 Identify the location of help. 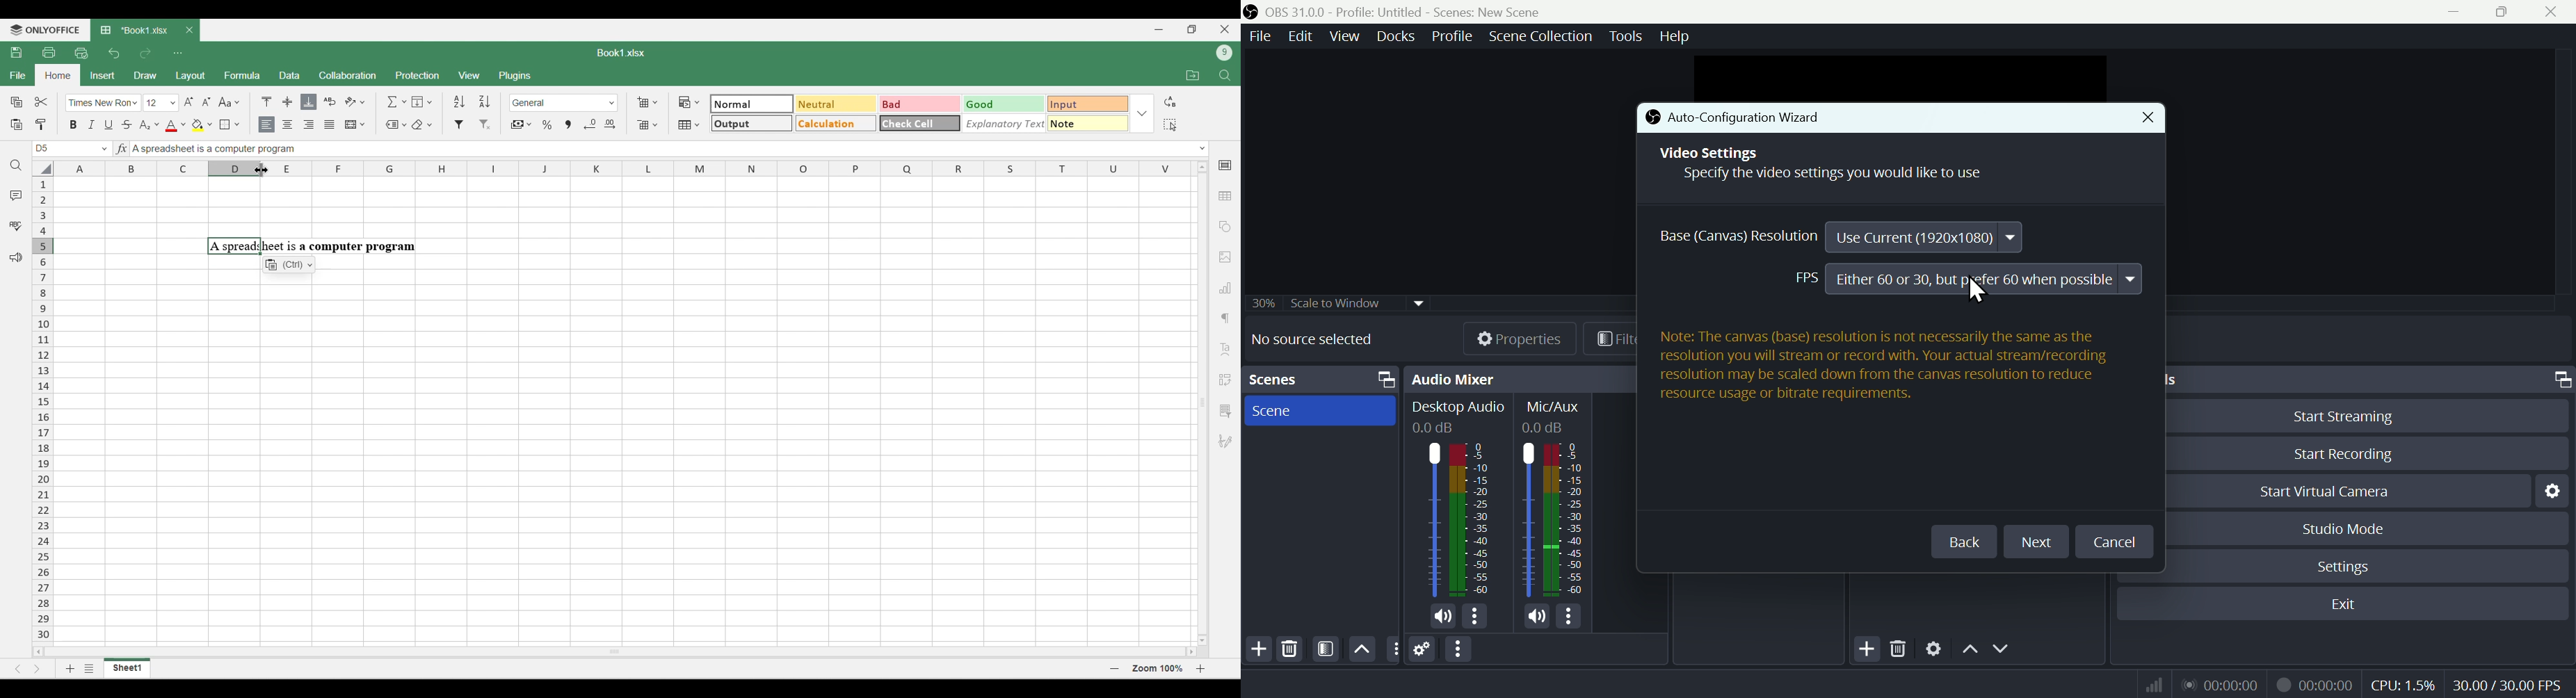
(1677, 34).